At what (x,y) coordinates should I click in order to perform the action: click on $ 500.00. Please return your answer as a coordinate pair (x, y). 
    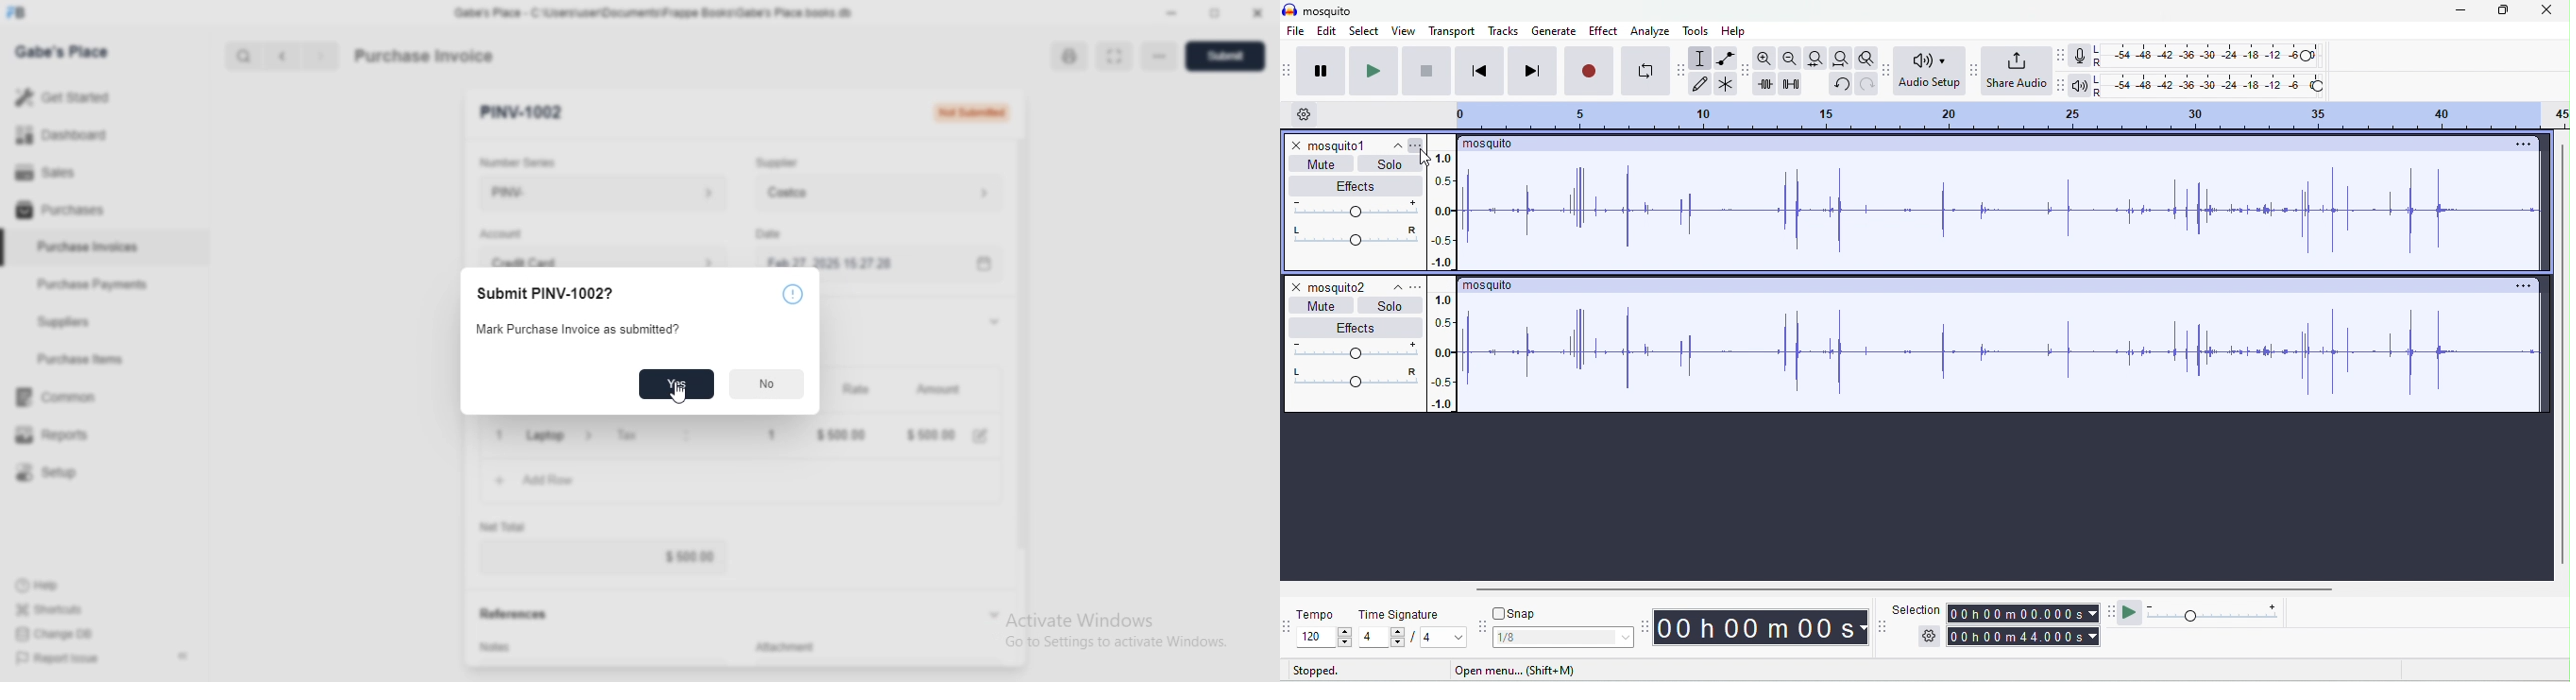
    Looking at the image, I should click on (841, 435).